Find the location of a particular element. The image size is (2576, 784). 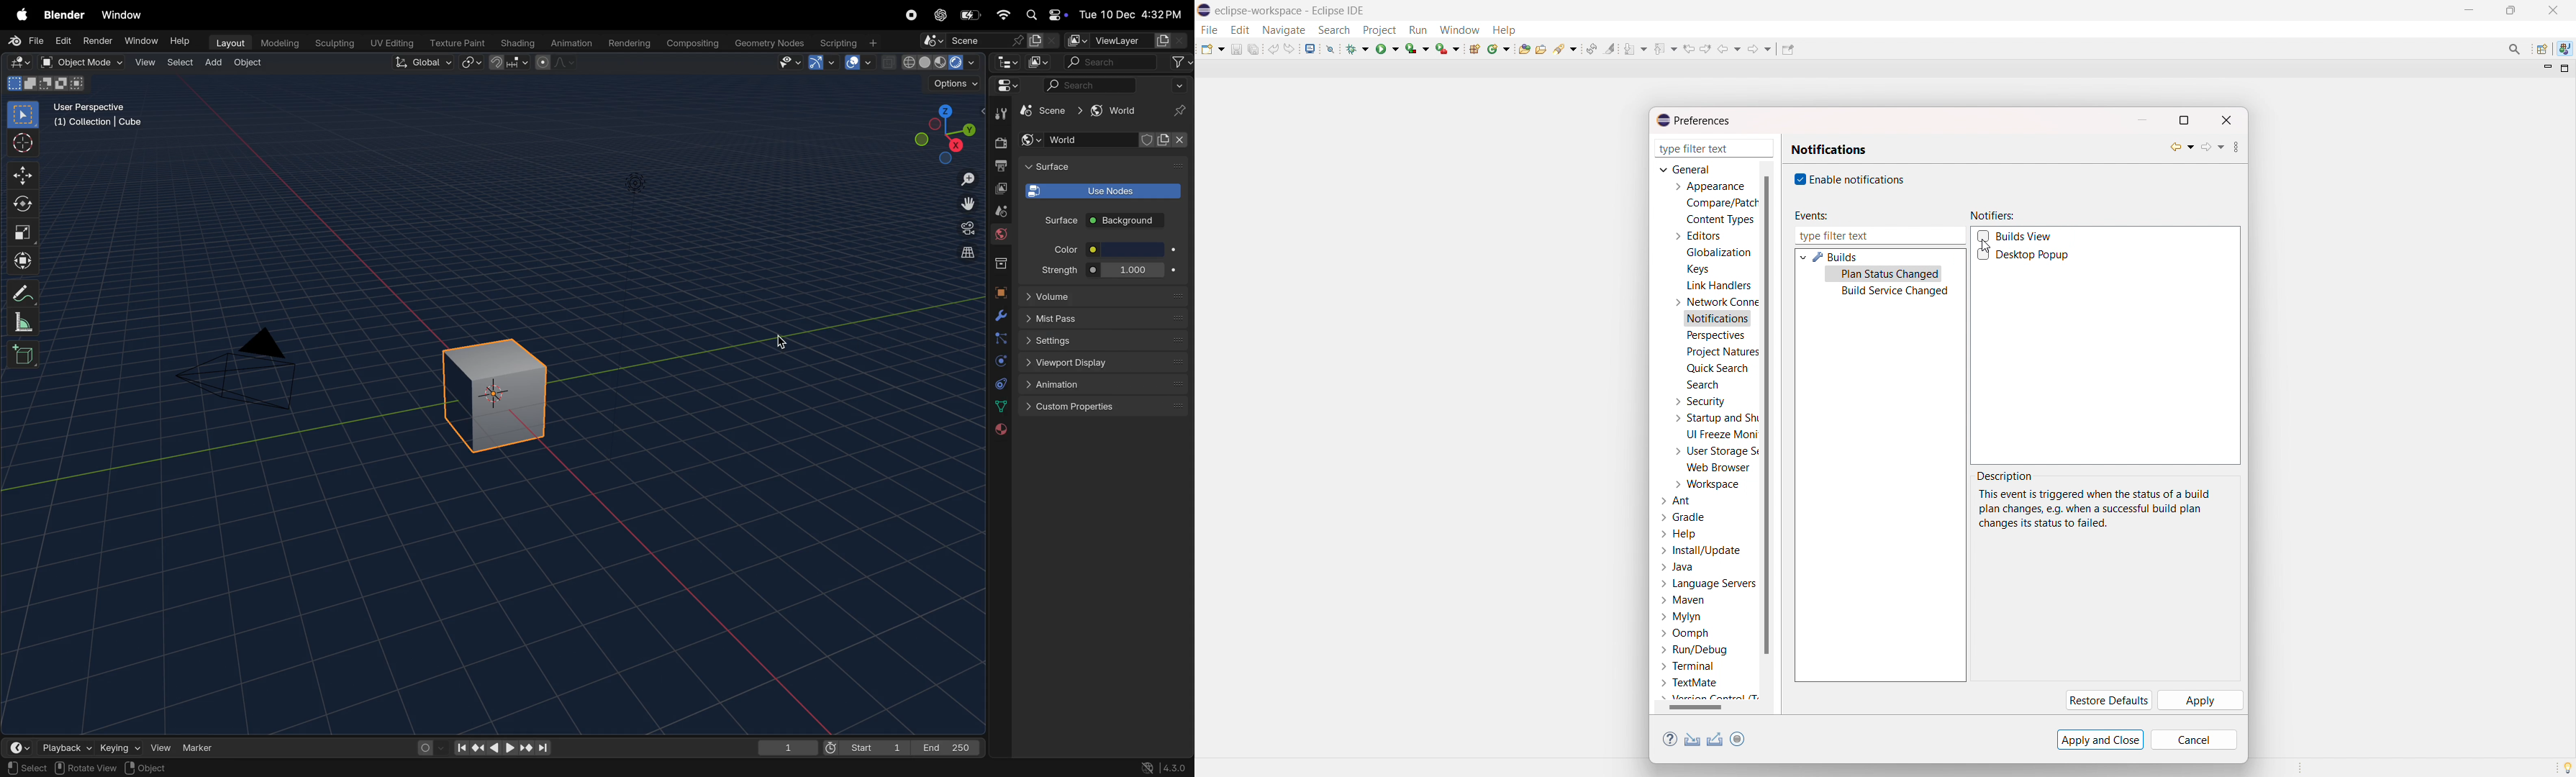

object mode is located at coordinates (83, 62).